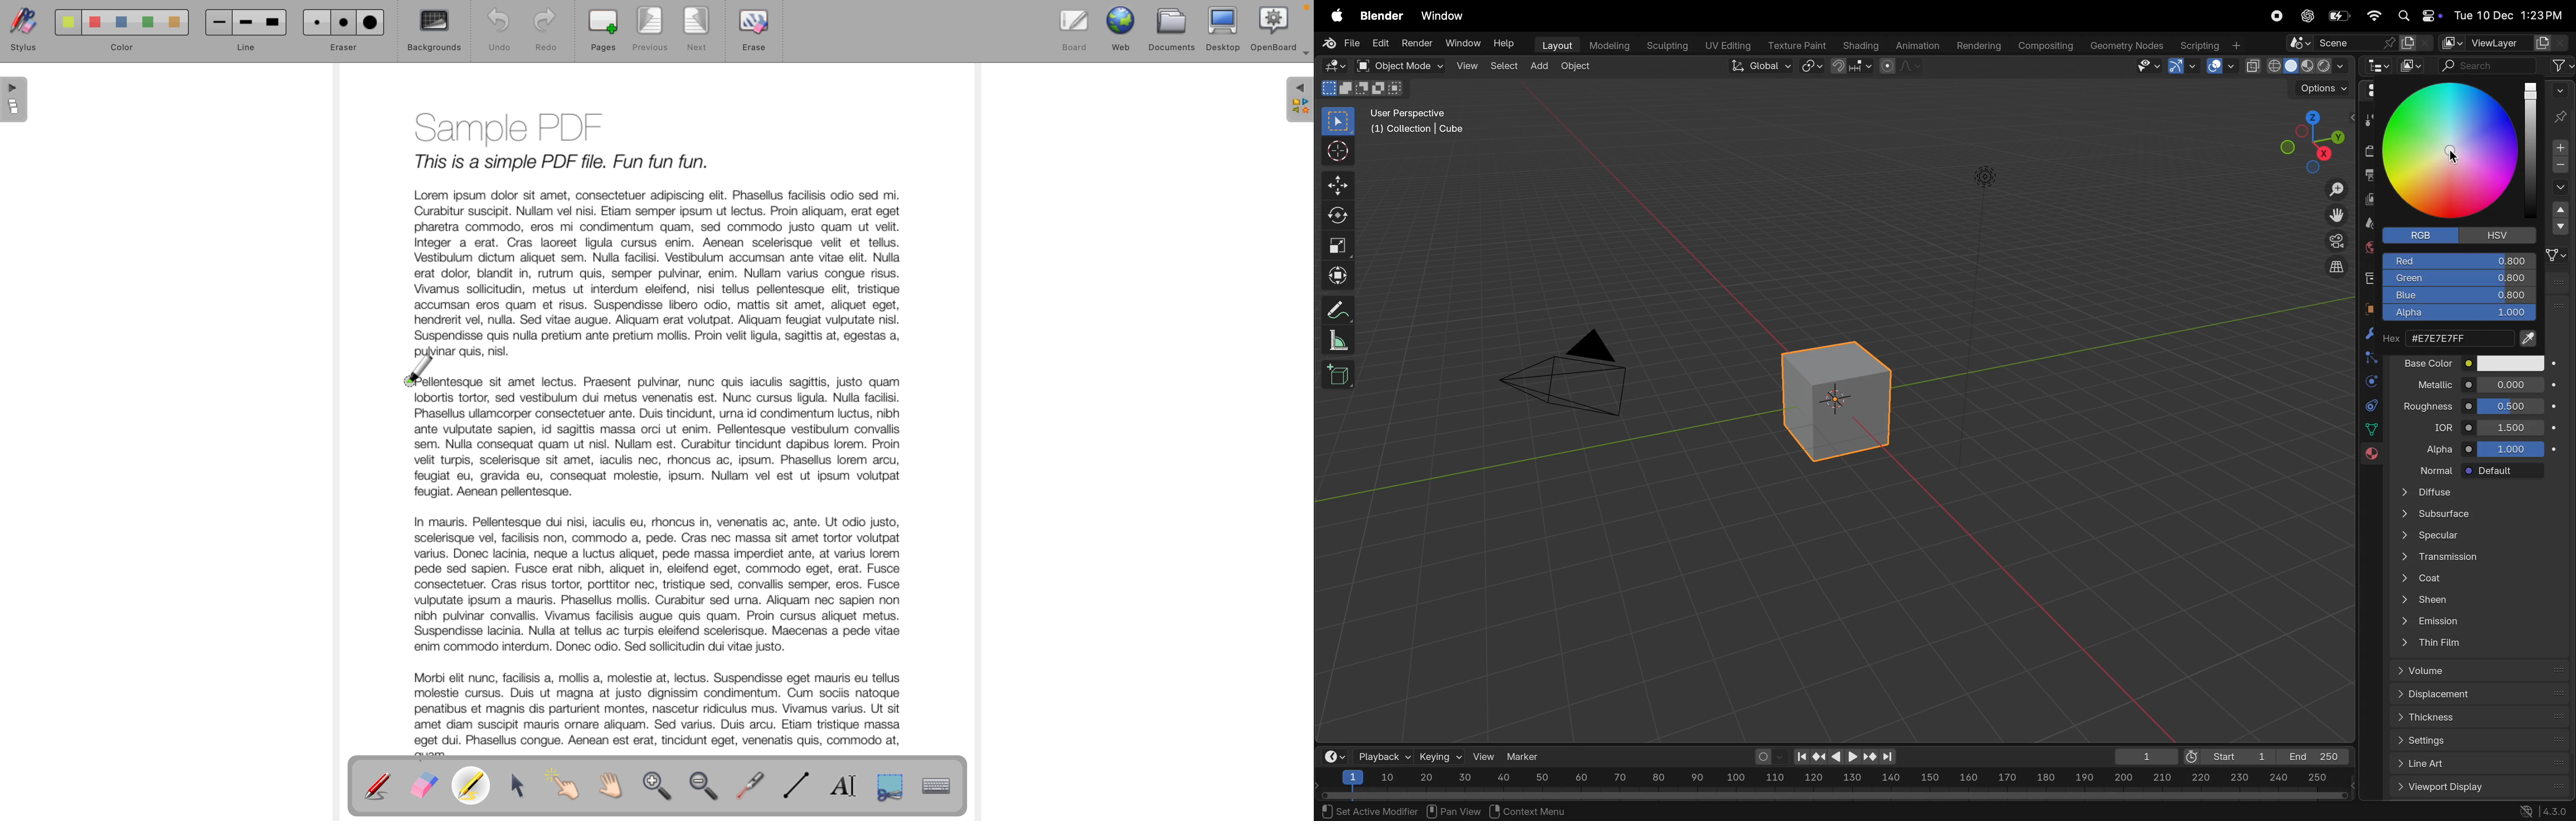 Image resolution: width=2576 pixels, height=840 pixels. Describe the element at coordinates (2505, 234) in the screenshot. I see `hsv` at that location.